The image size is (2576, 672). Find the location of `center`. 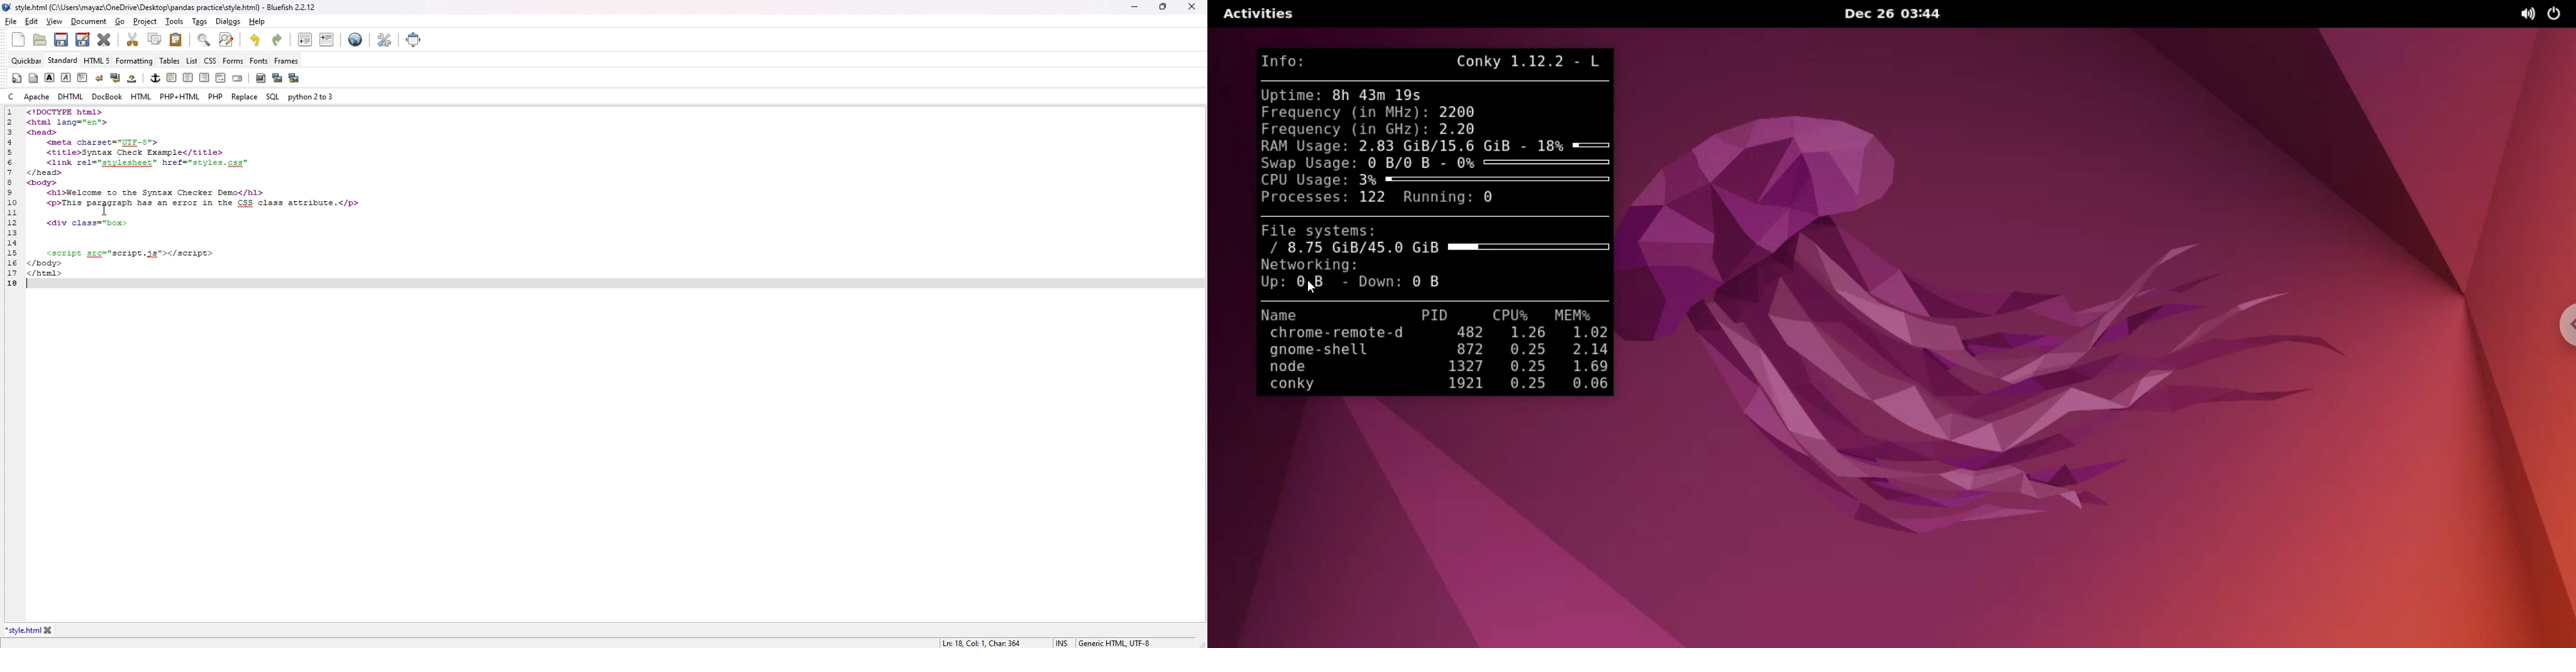

center is located at coordinates (189, 77).